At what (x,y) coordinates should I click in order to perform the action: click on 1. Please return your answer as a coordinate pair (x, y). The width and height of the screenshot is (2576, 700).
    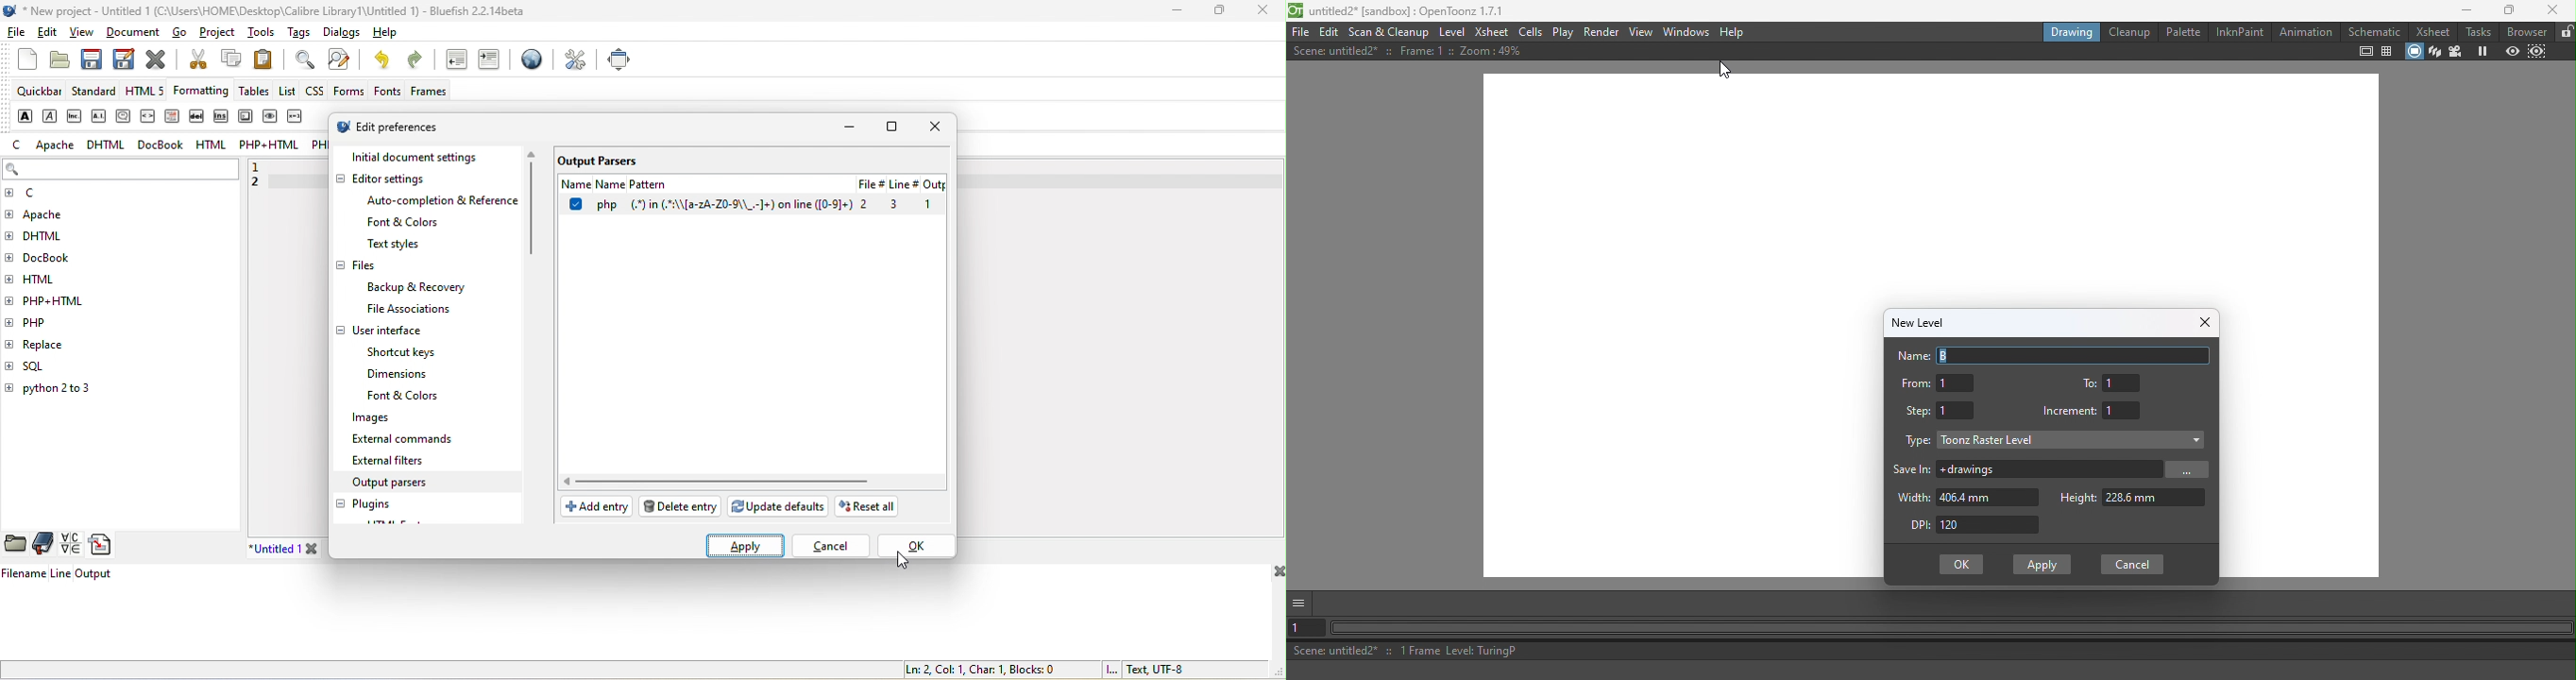
    Looking at the image, I should click on (2123, 382).